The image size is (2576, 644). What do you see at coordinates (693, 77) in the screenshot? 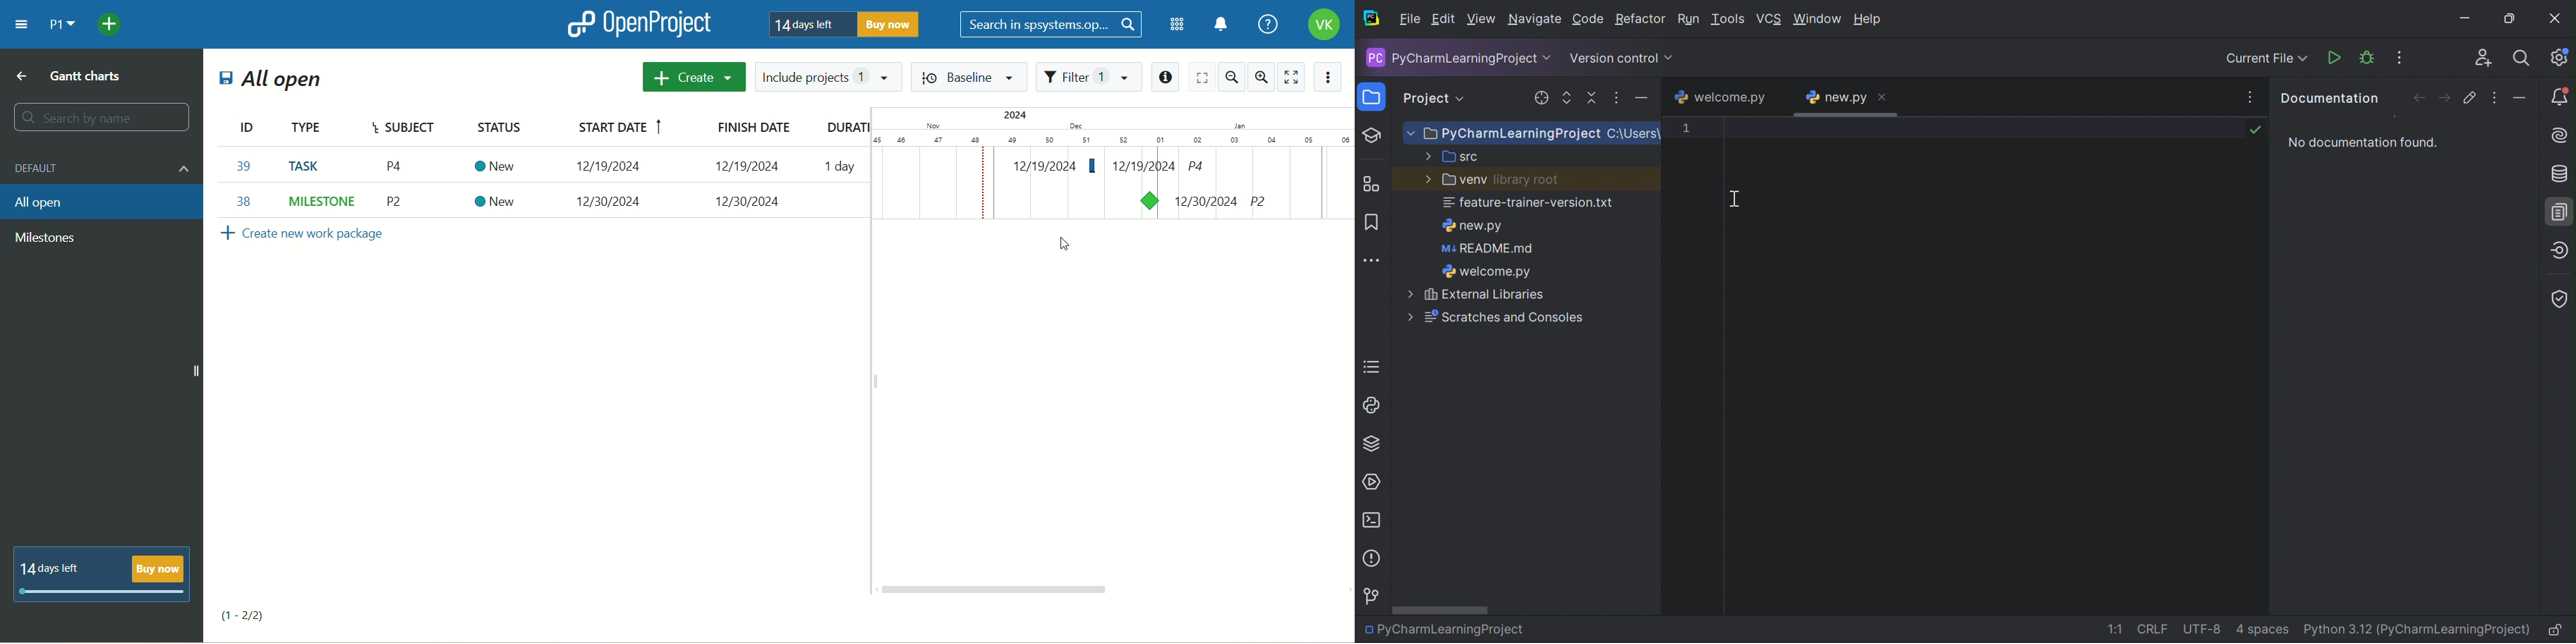
I see `create` at bounding box center [693, 77].